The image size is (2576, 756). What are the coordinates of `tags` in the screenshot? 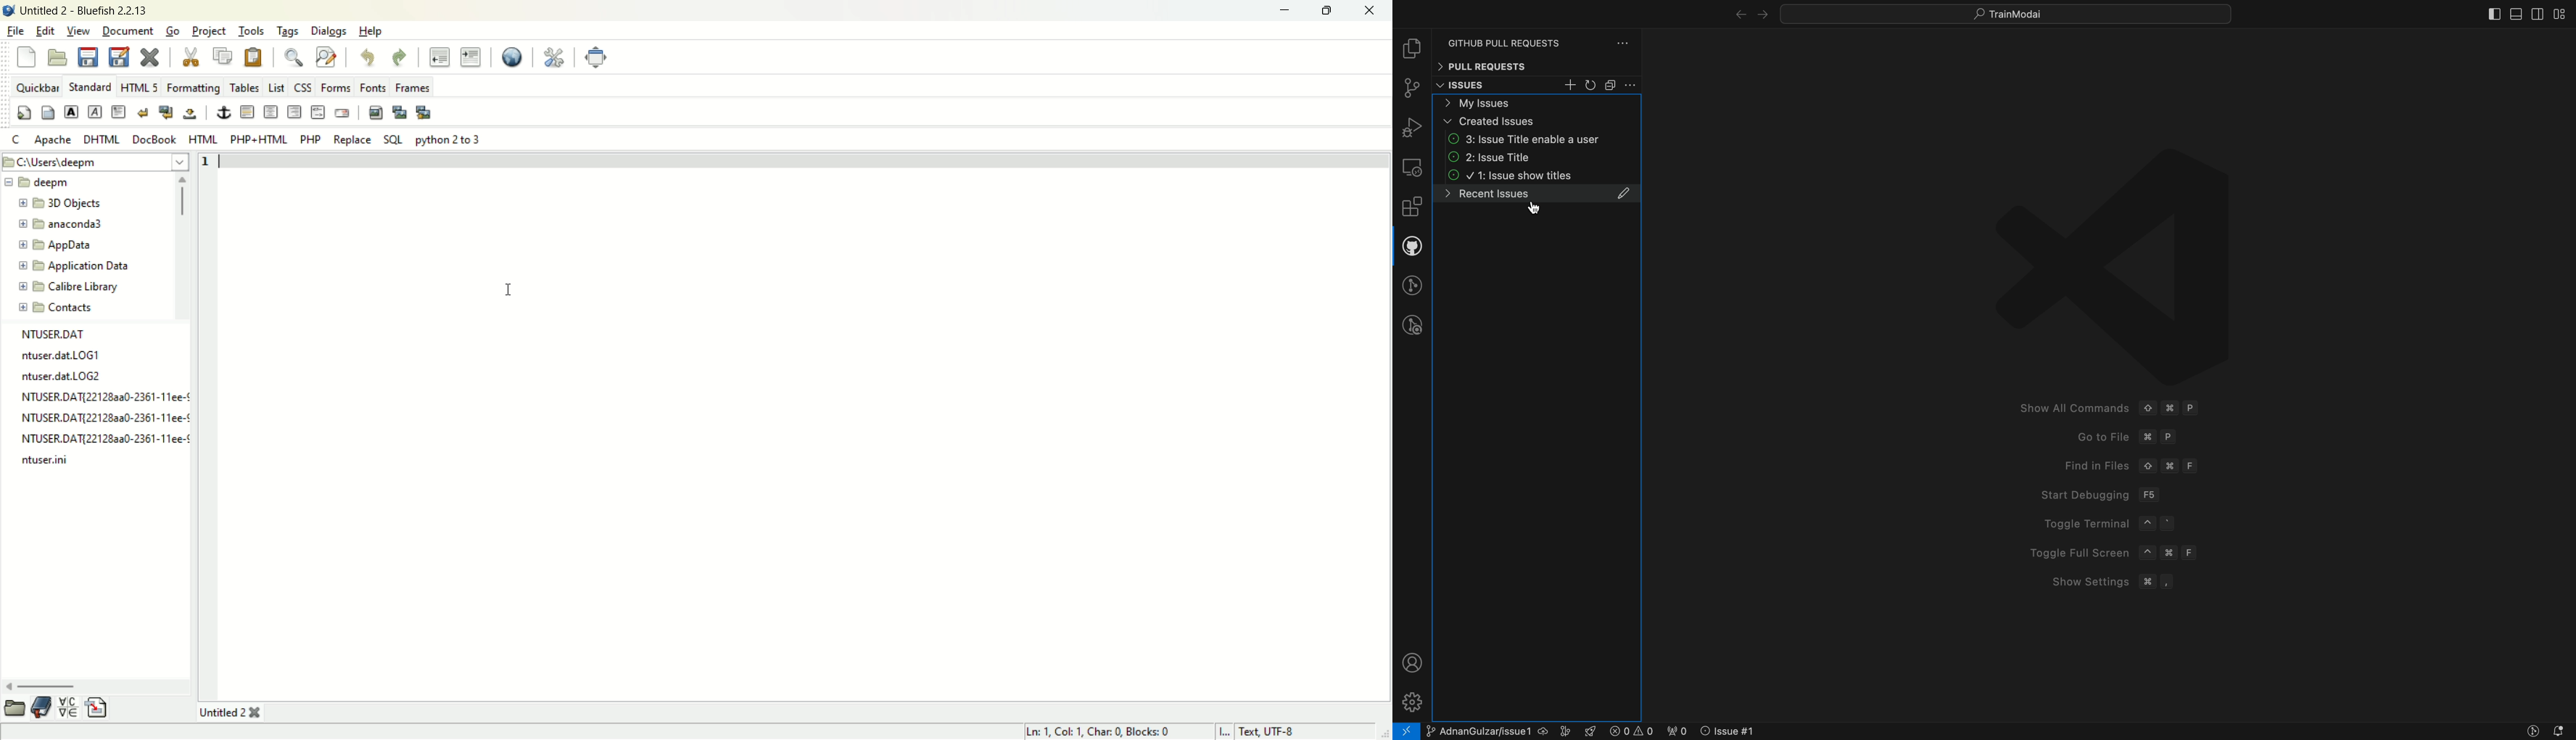 It's located at (288, 31).